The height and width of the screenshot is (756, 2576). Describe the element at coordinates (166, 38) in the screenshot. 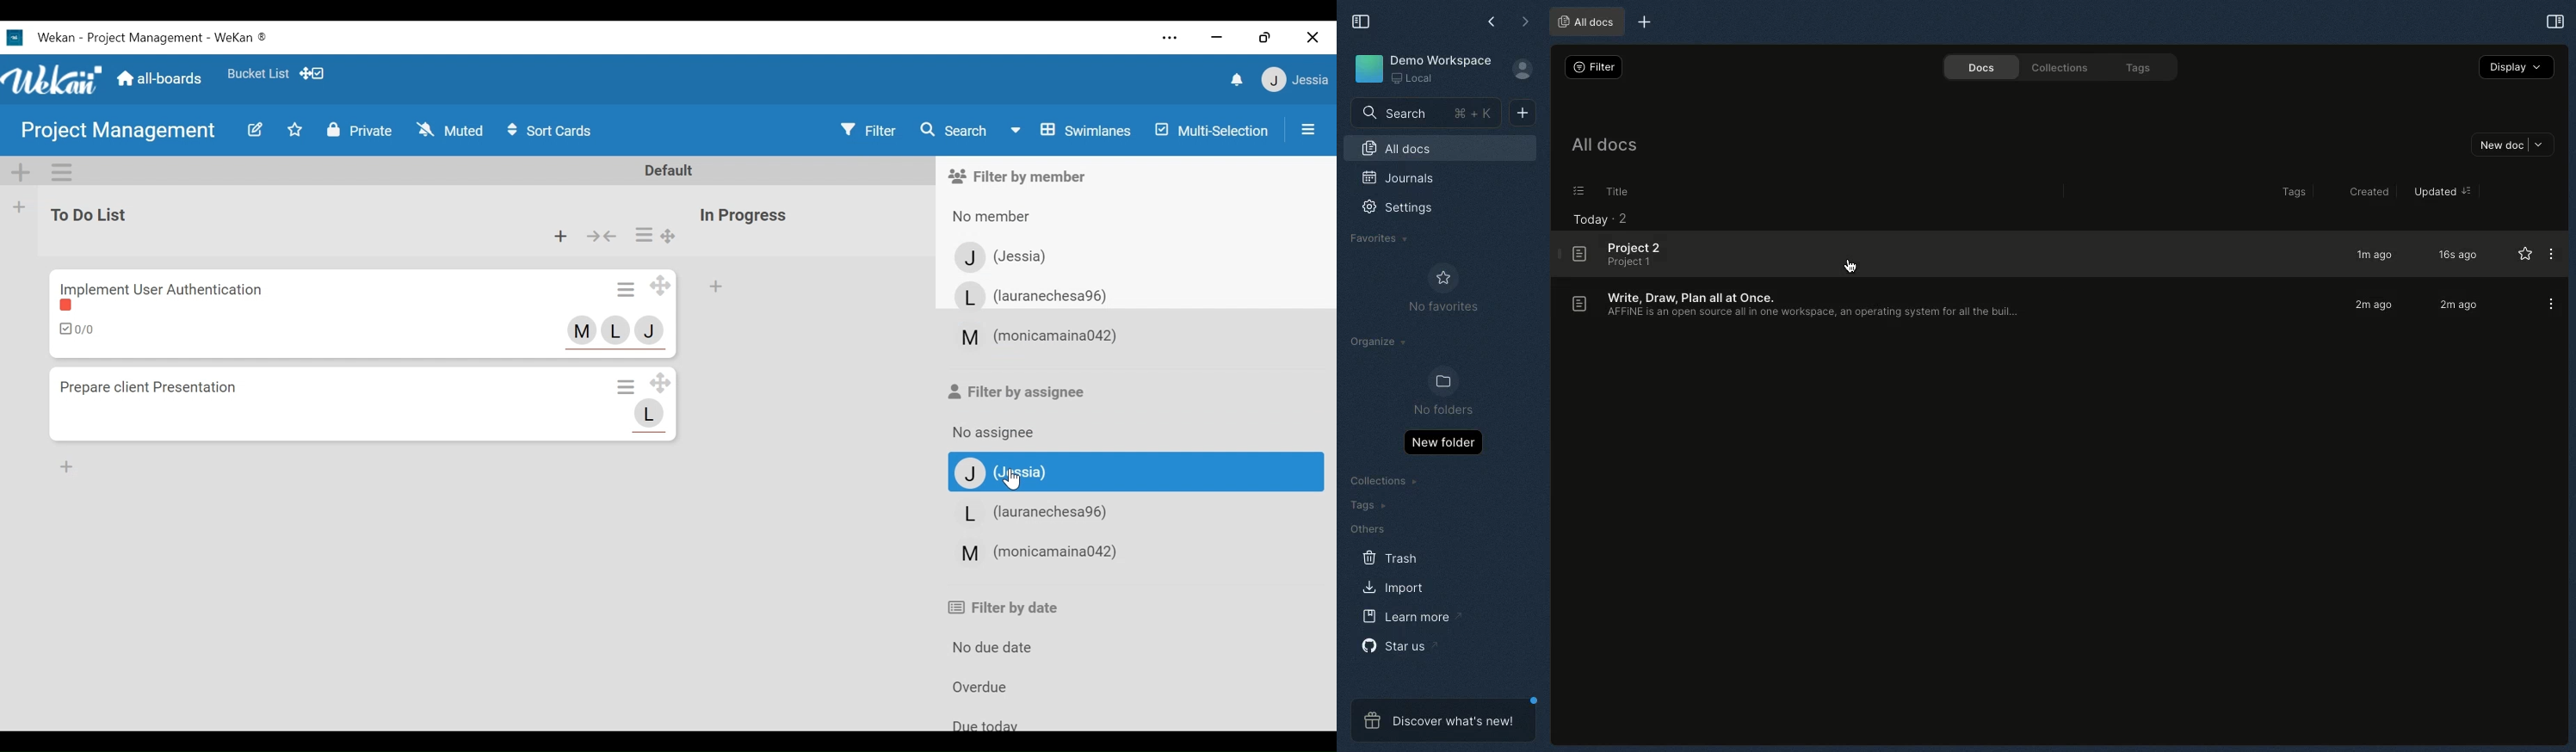

I see `Wekan -project management - wekan` at that location.